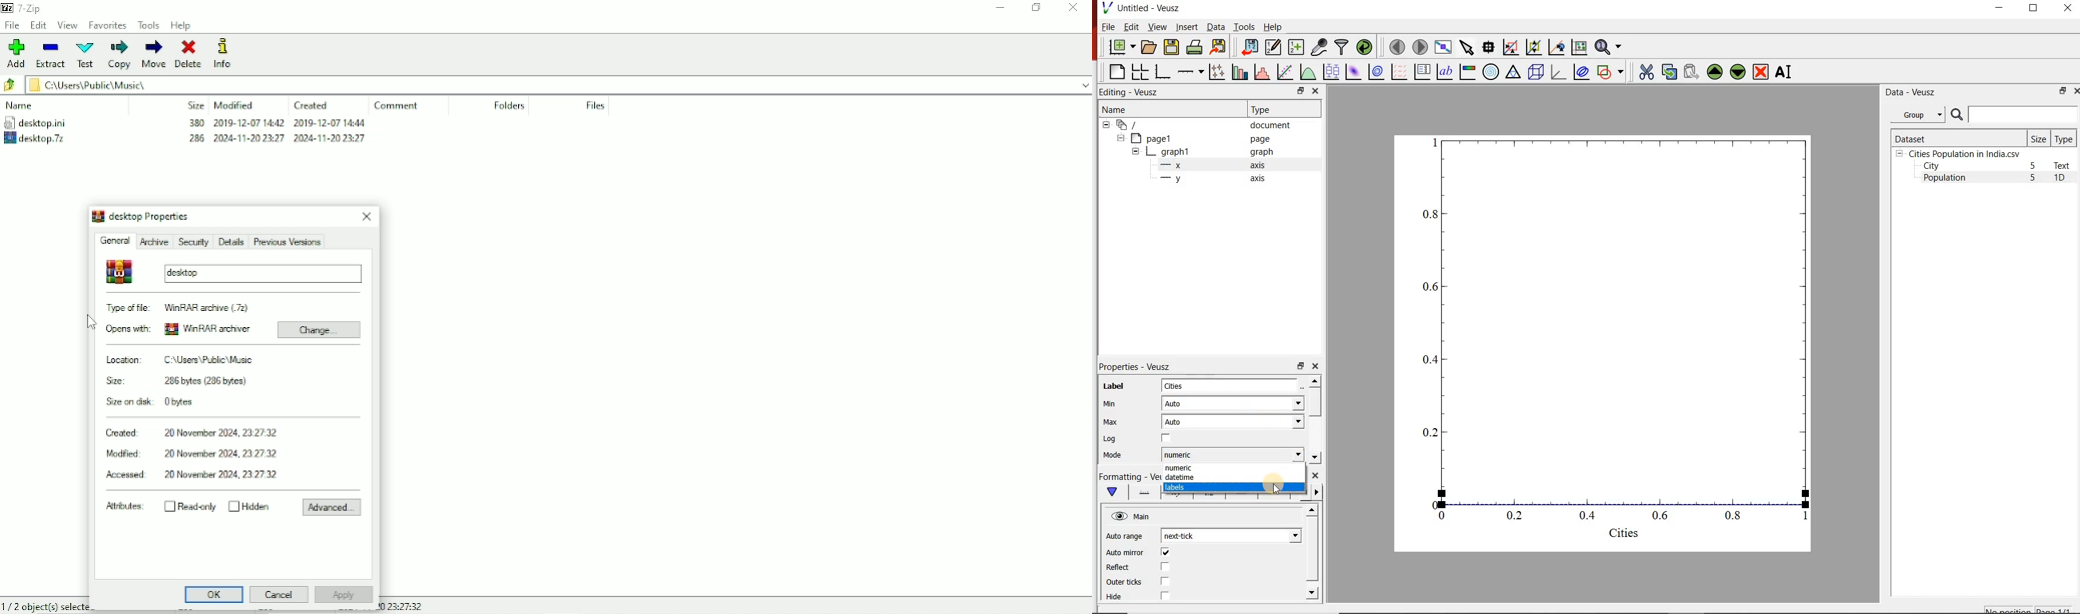 Image resolution: width=2100 pixels, height=616 pixels. I want to click on 3d graph, so click(1557, 72).